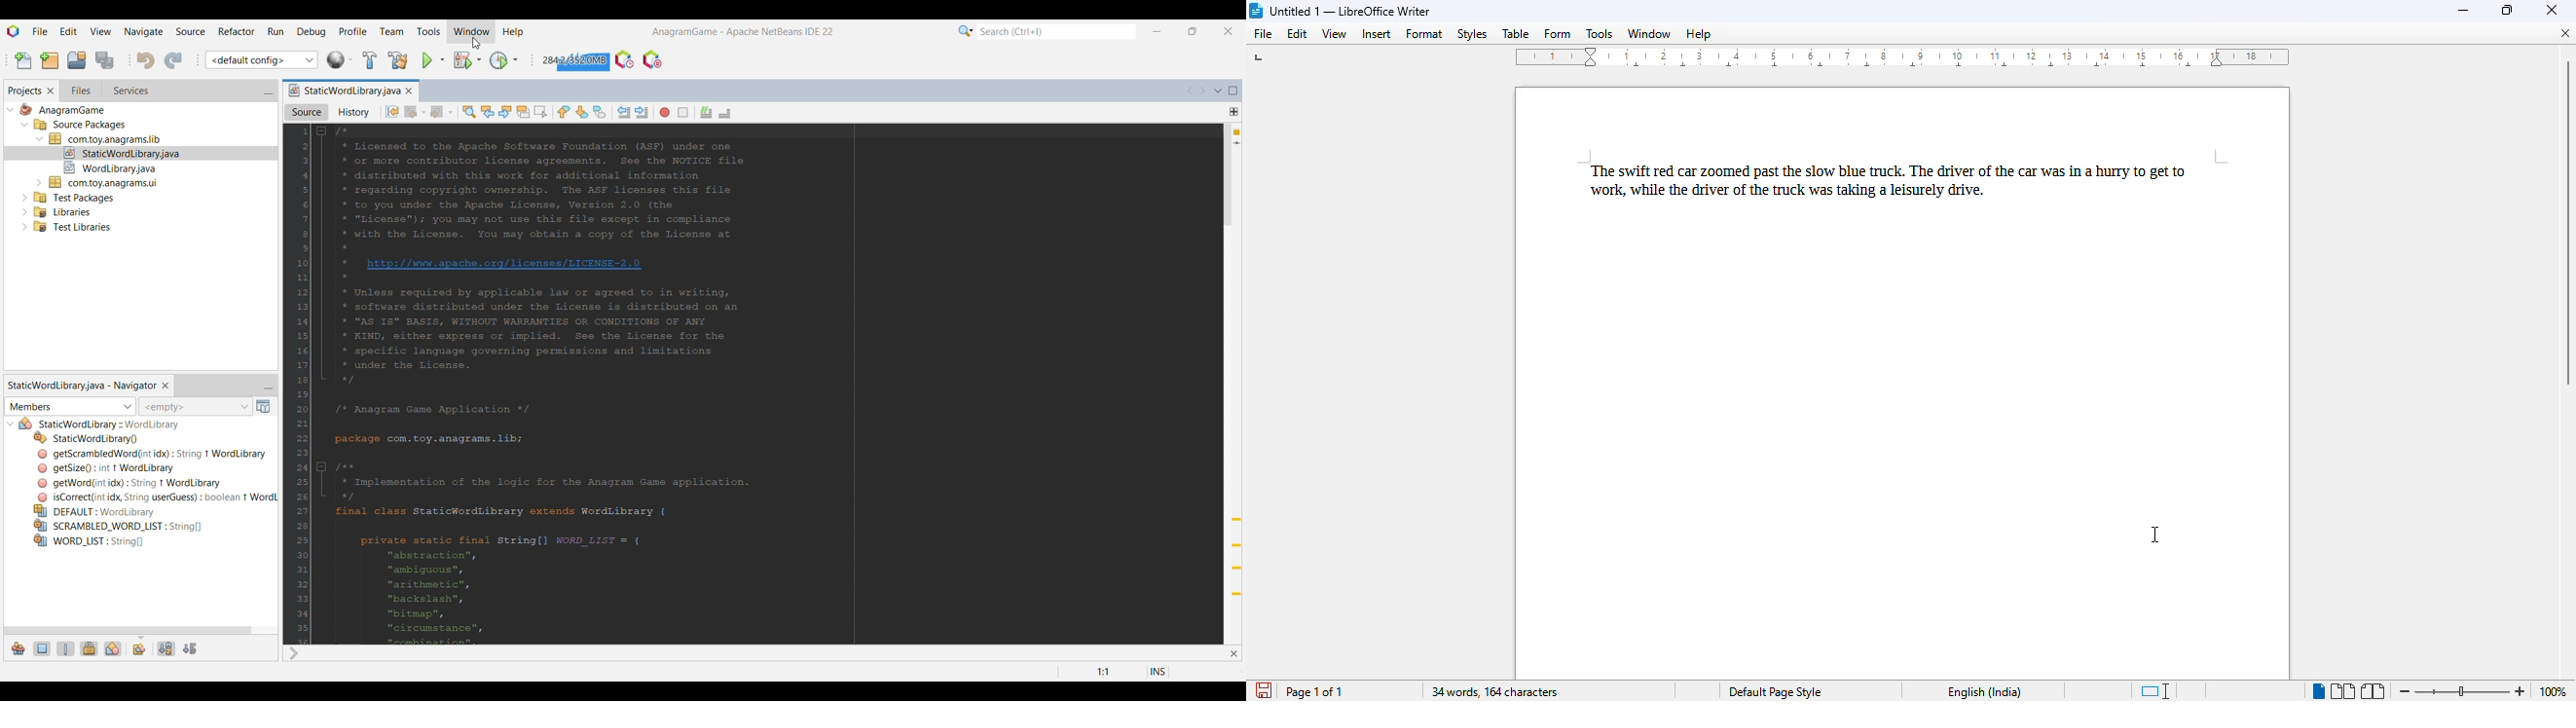 The image size is (2576, 728). What do you see at coordinates (1601, 34) in the screenshot?
I see `tools` at bounding box center [1601, 34].